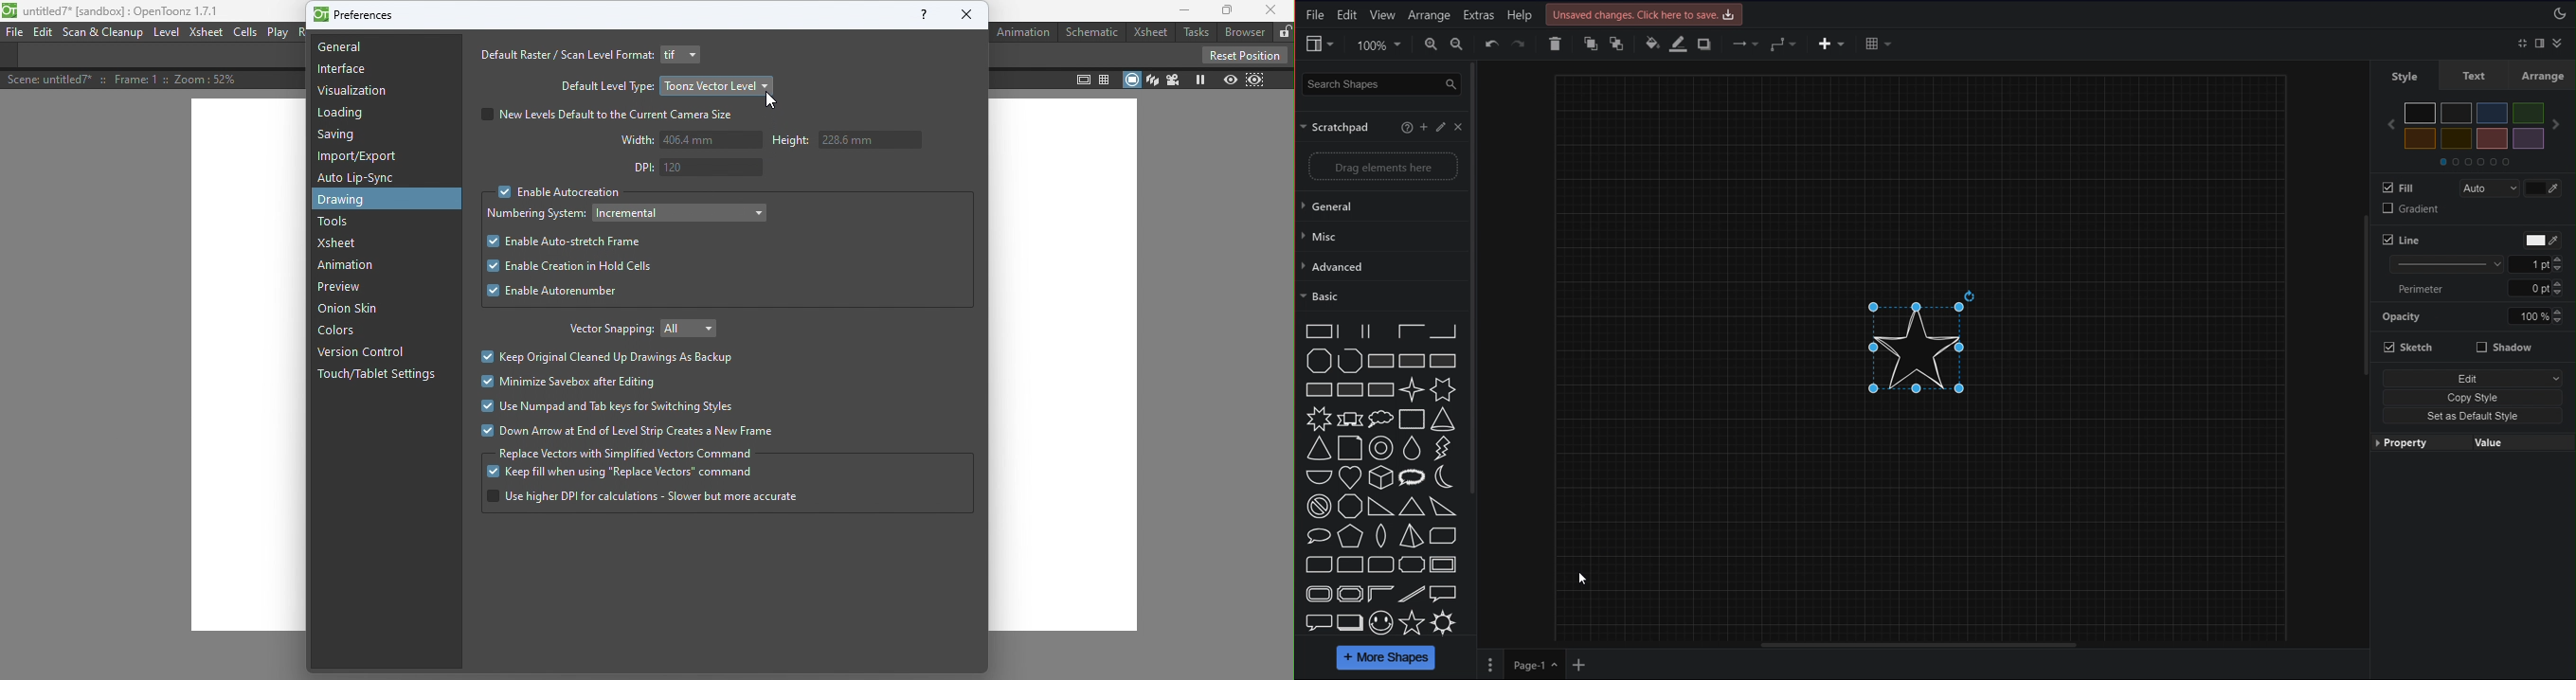 Image resolution: width=2576 pixels, height=700 pixels. Describe the element at coordinates (1379, 206) in the screenshot. I see `General` at that location.